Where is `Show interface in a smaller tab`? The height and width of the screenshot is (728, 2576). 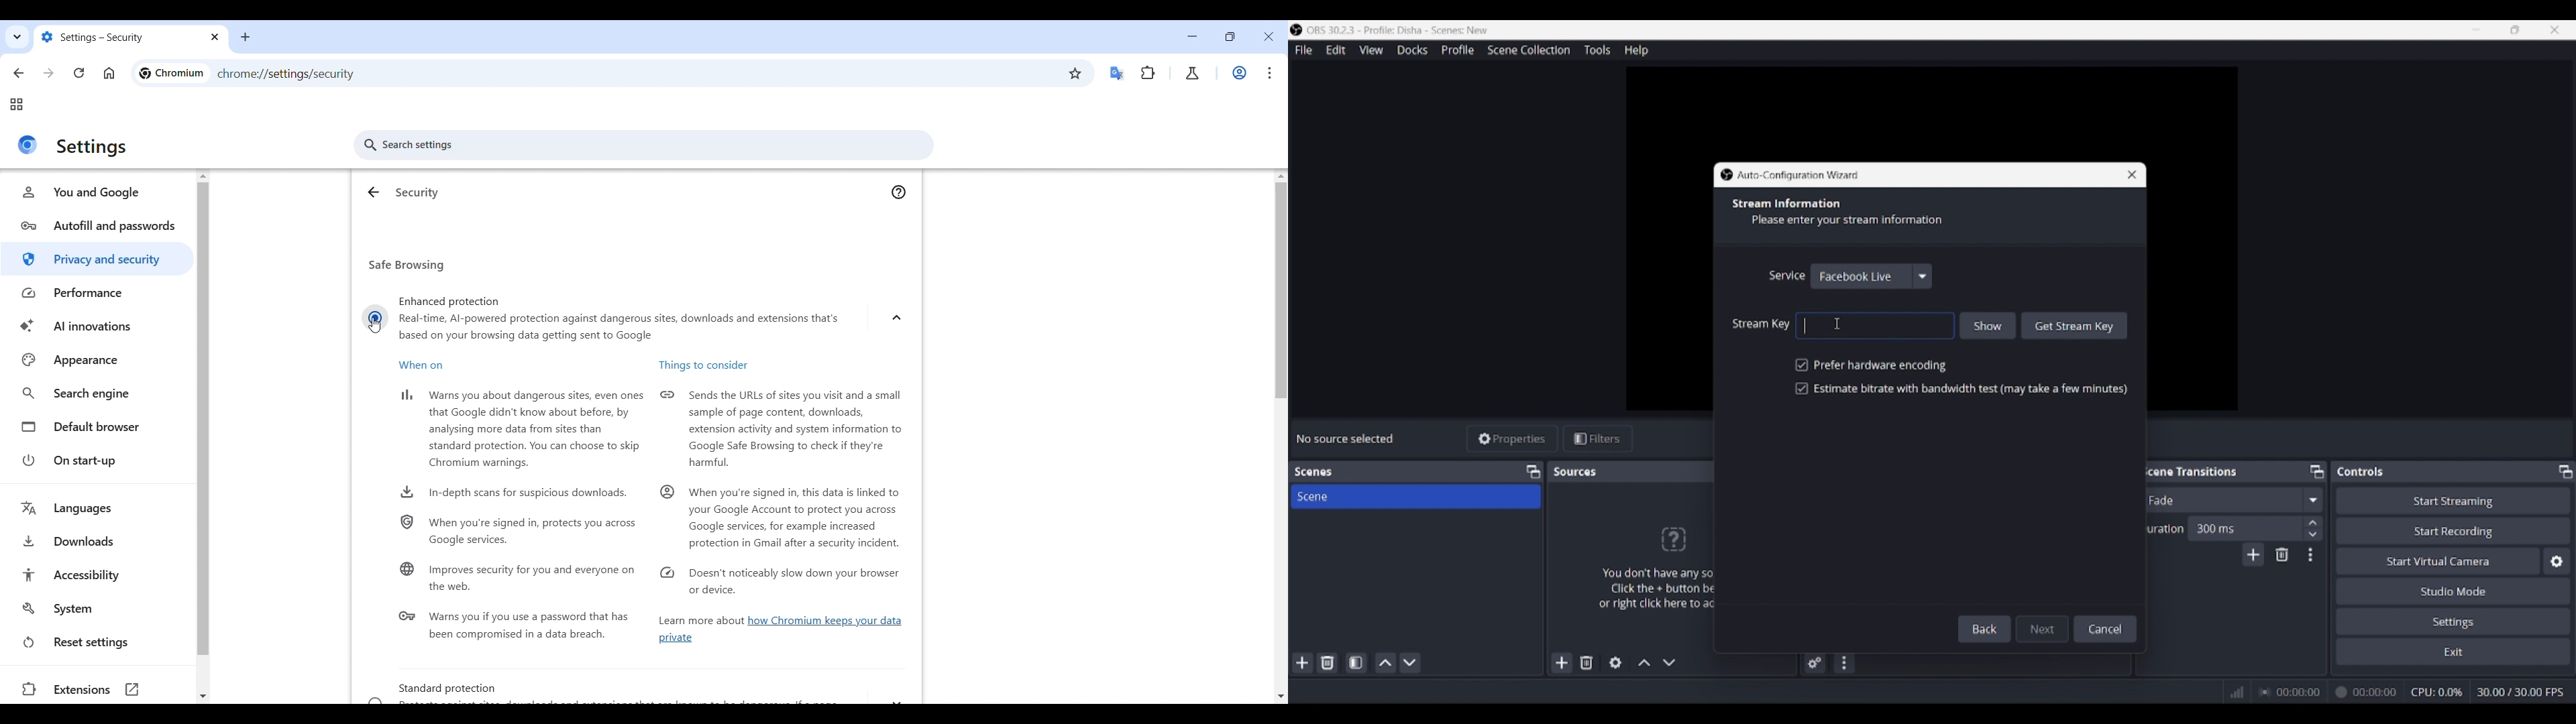
Show interface in a smaller tab is located at coordinates (2515, 29).